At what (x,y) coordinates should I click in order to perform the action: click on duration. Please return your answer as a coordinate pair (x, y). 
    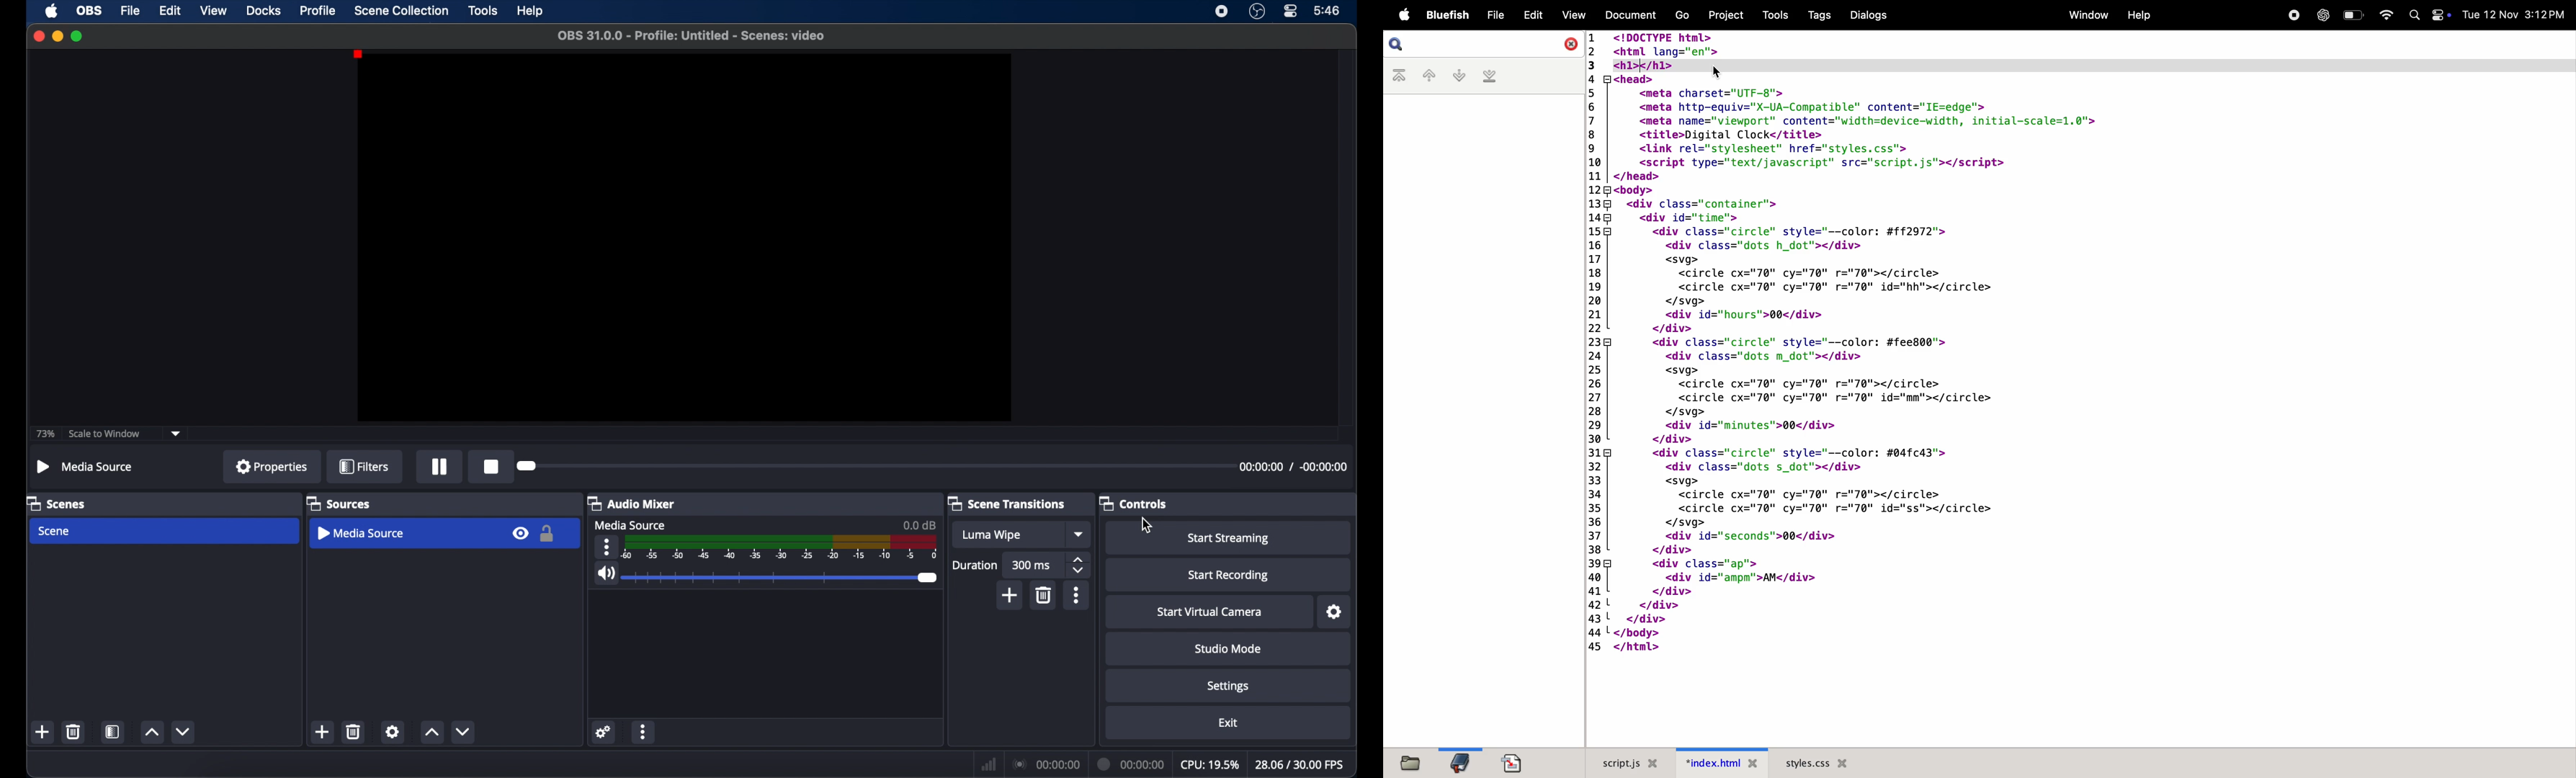
    Looking at the image, I should click on (1129, 764).